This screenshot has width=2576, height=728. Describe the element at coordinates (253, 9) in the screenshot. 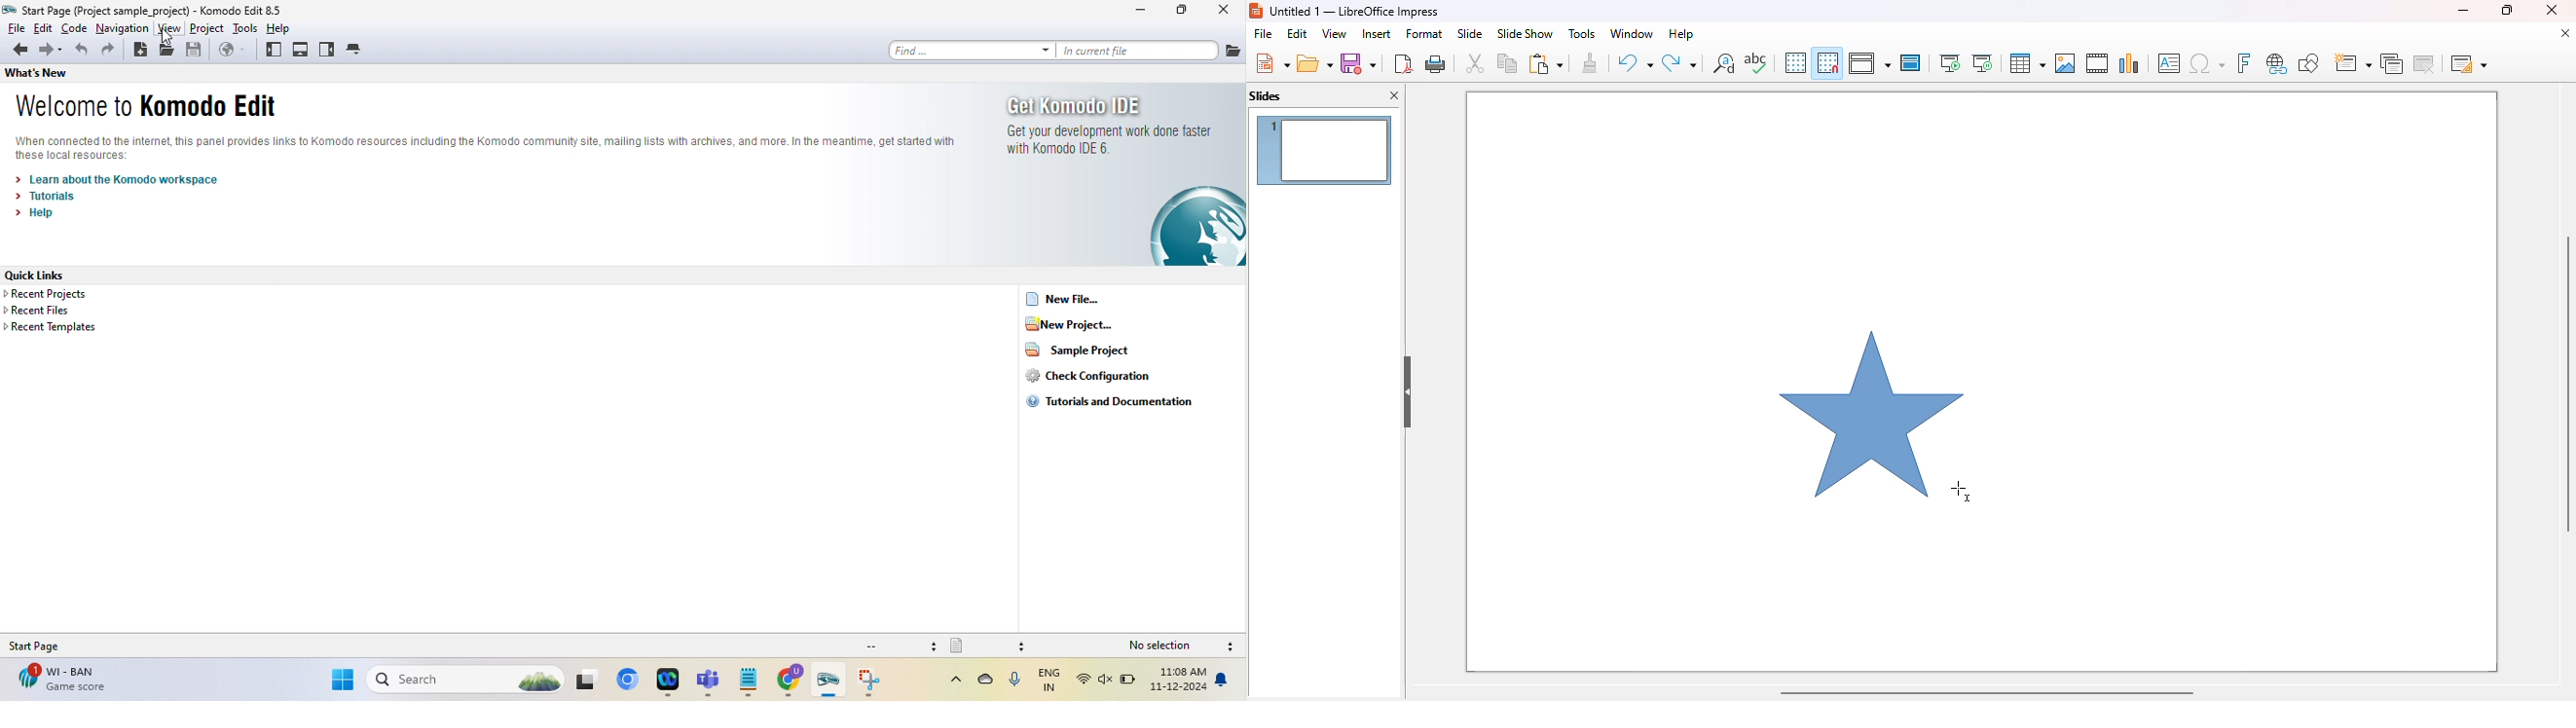

I see `komodo title` at that location.